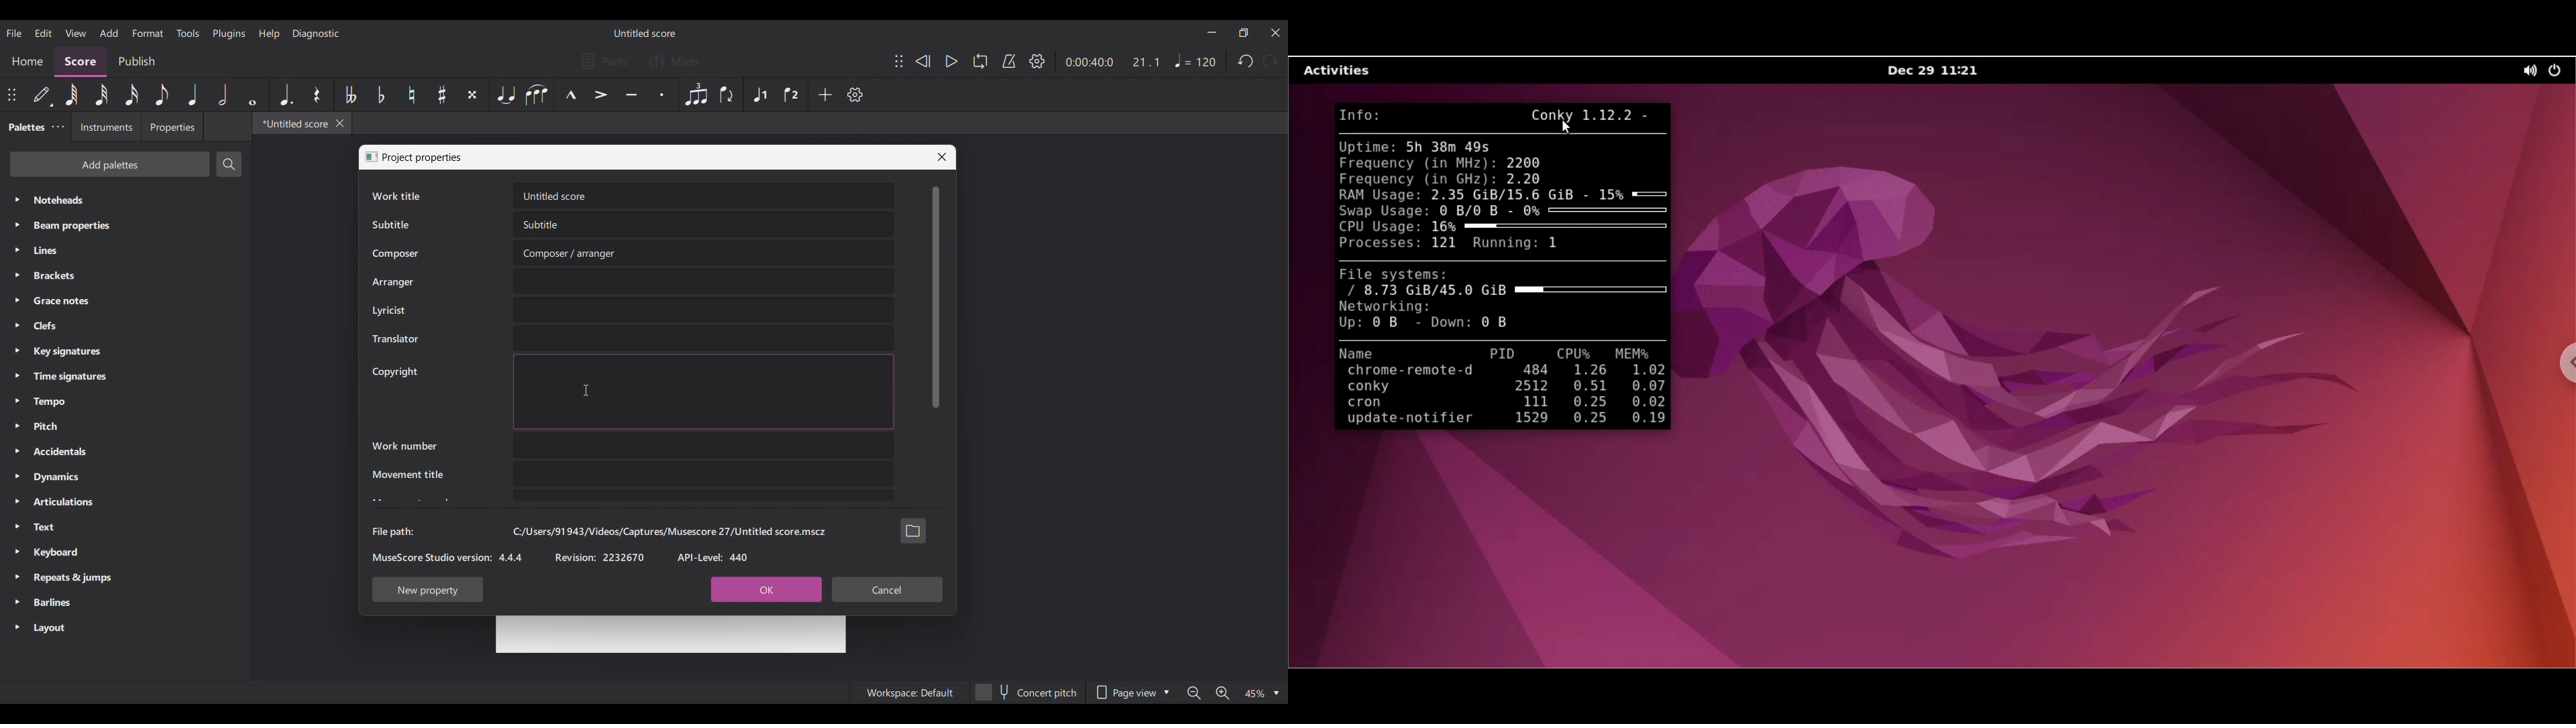 Image resolution: width=2576 pixels, height=728 pixels. I want to click on Slur, so click(537, 95).